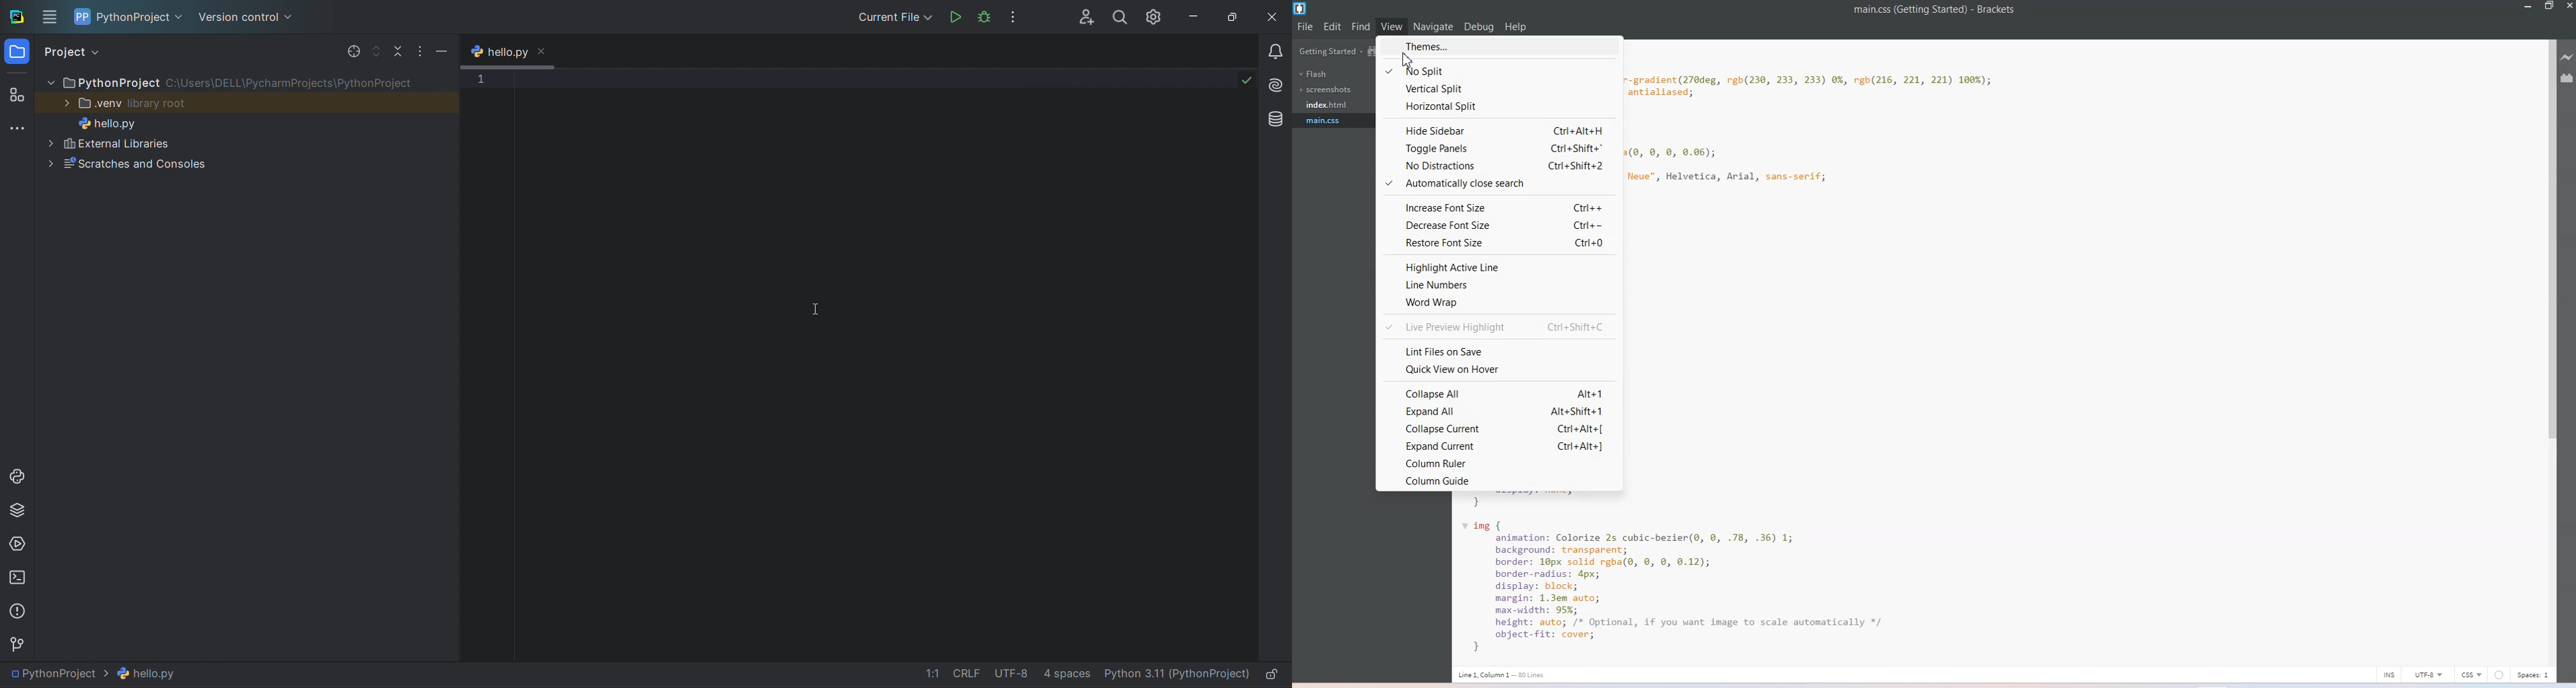  Describe the element at coordinates (1498, 349) in the screenshot. I see `Lint files on save` at that location.